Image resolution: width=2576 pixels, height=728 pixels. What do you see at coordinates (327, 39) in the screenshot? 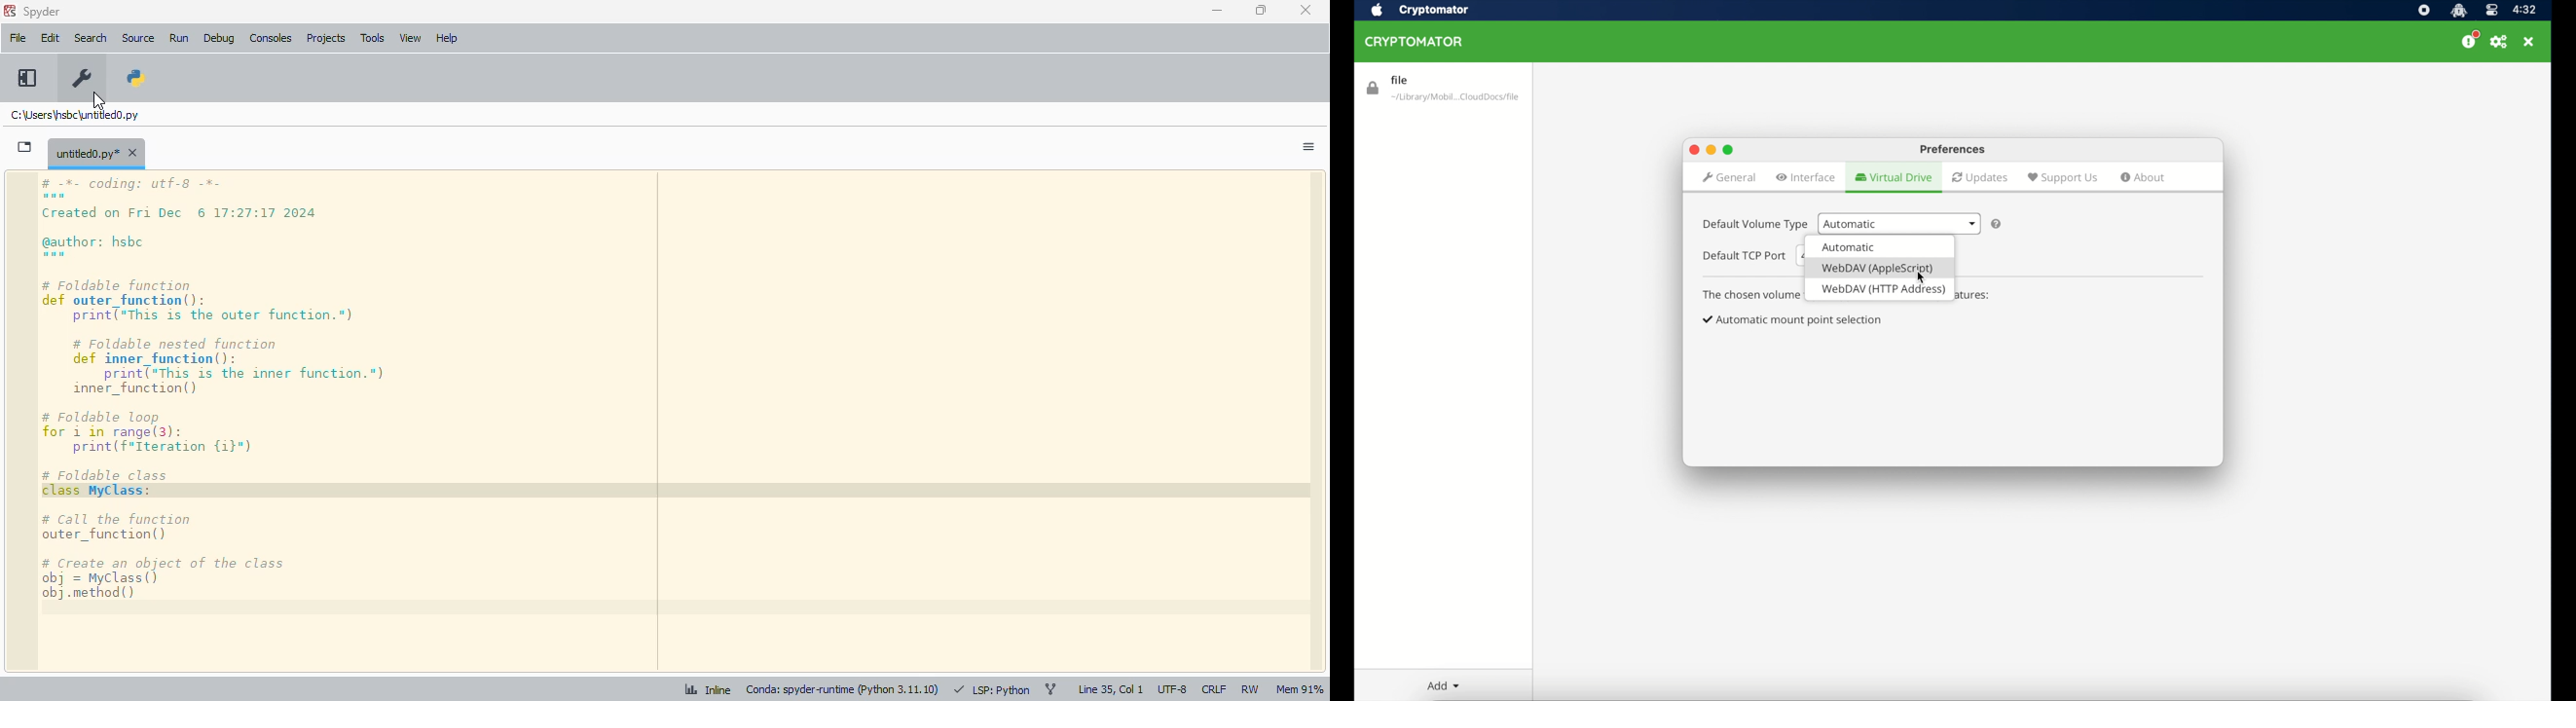
I see `projects` at bounding box center [327, 39].